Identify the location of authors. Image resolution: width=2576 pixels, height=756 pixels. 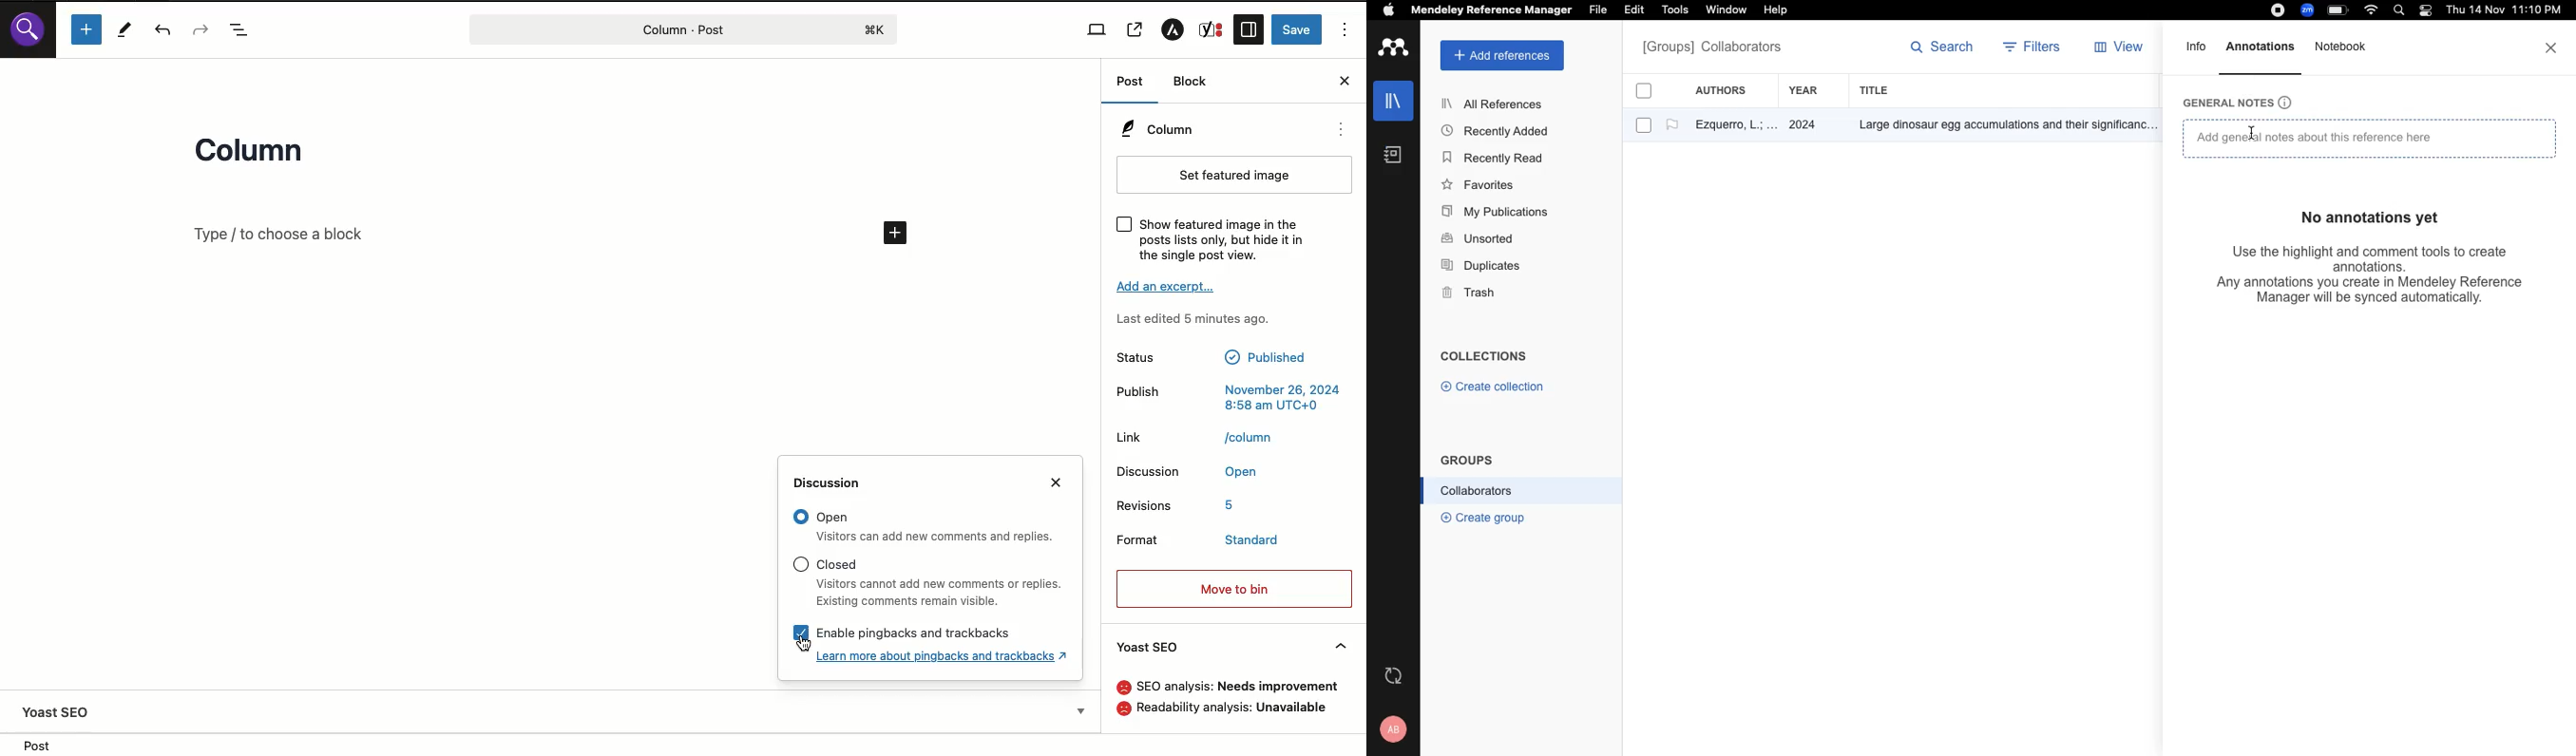
(1730, 90).